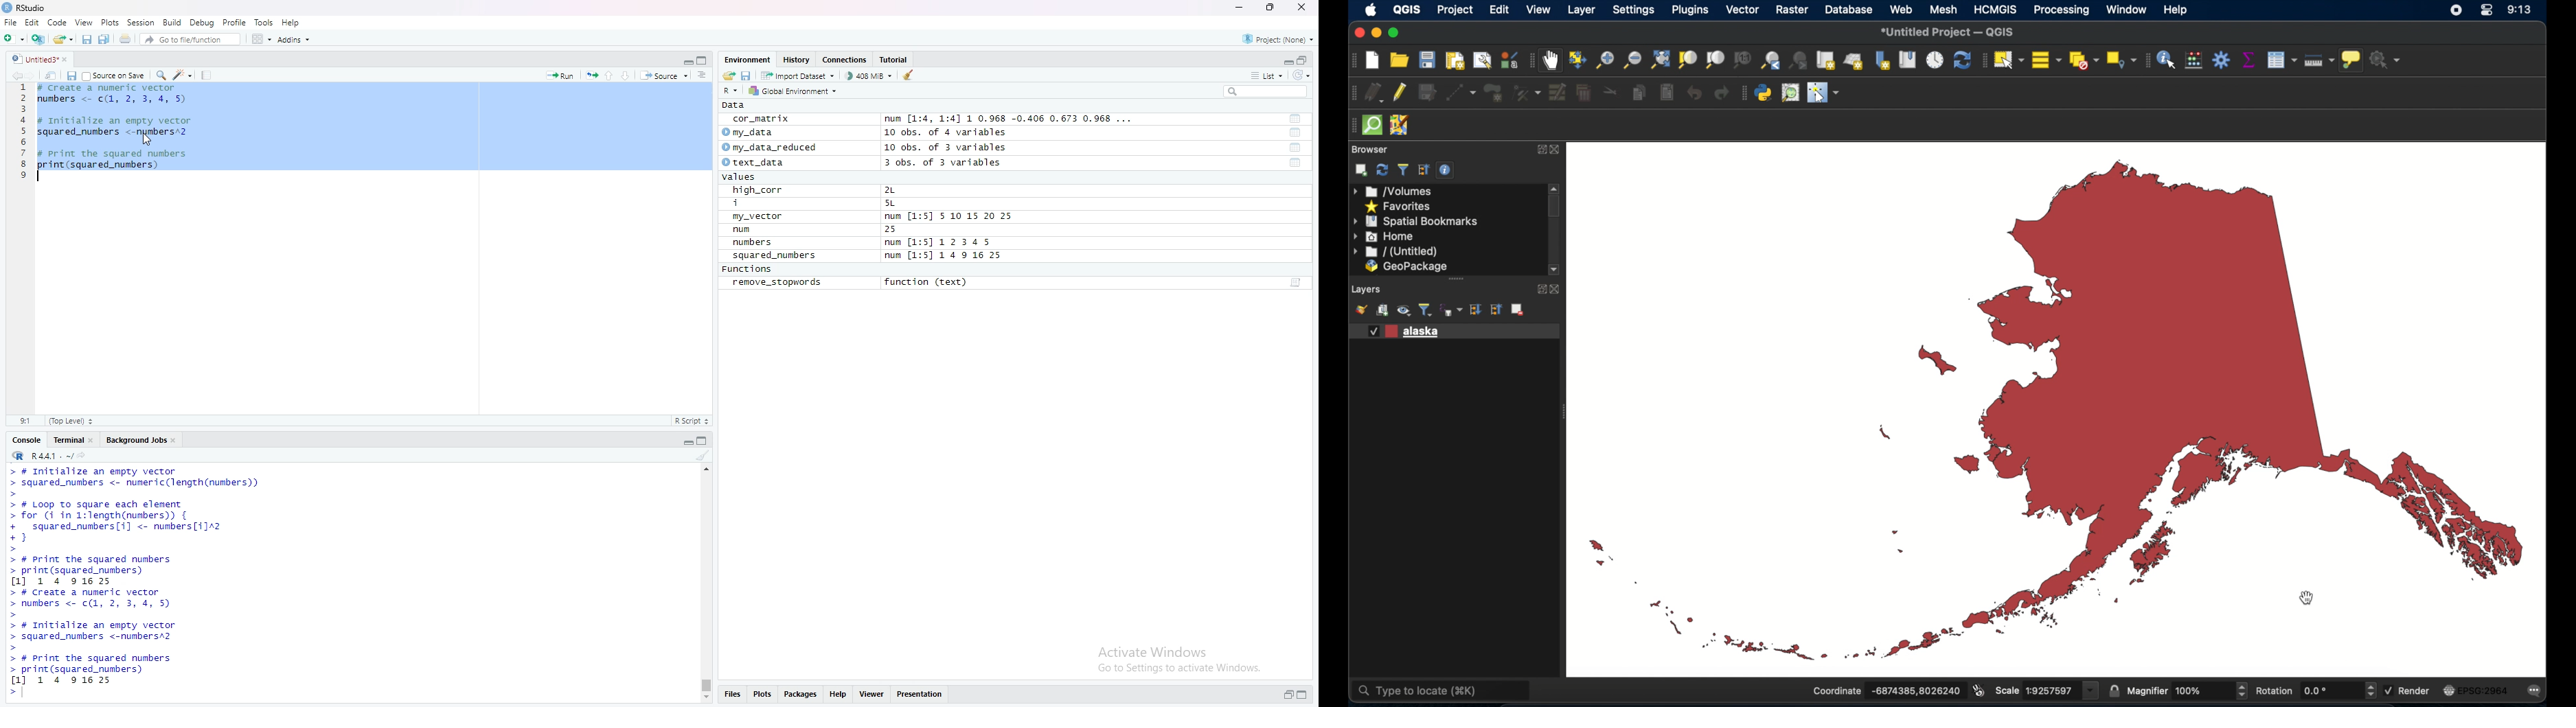 The width and height of the screenshot is (2576, 728). What do you see at coordinates (798, 59) in the screenshot?
I see `History.` at bounding box center [798, 59].